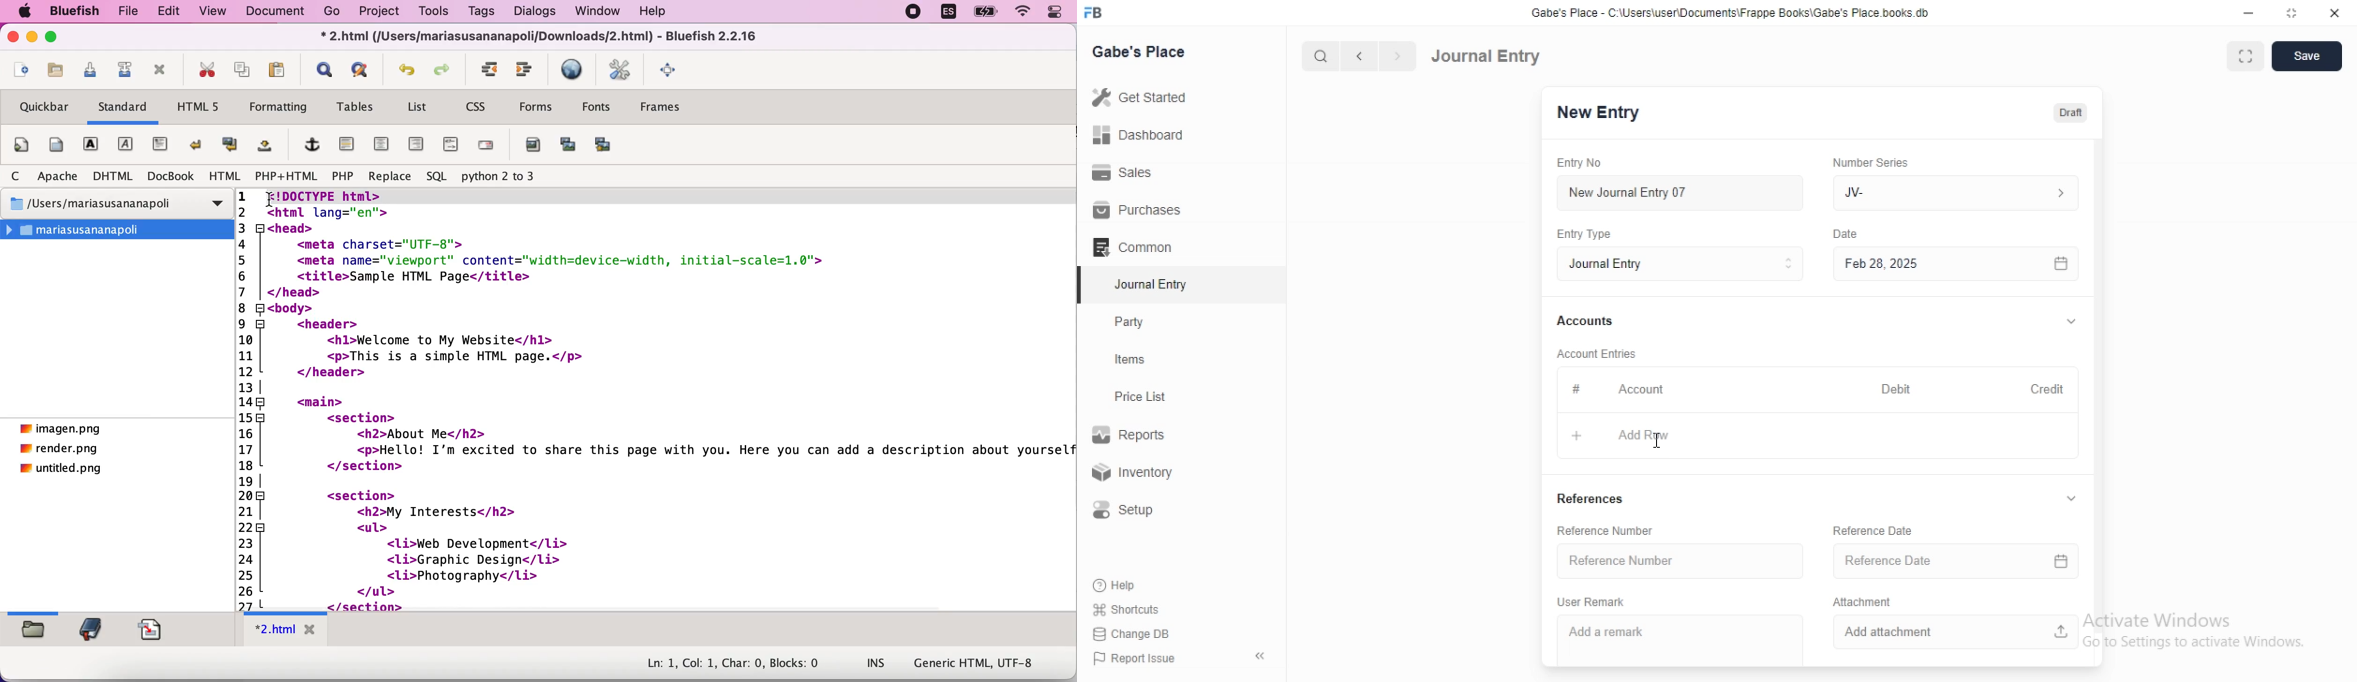 This screenshot has width=2380, height=700. I want to click on save, so click(2308, 56).